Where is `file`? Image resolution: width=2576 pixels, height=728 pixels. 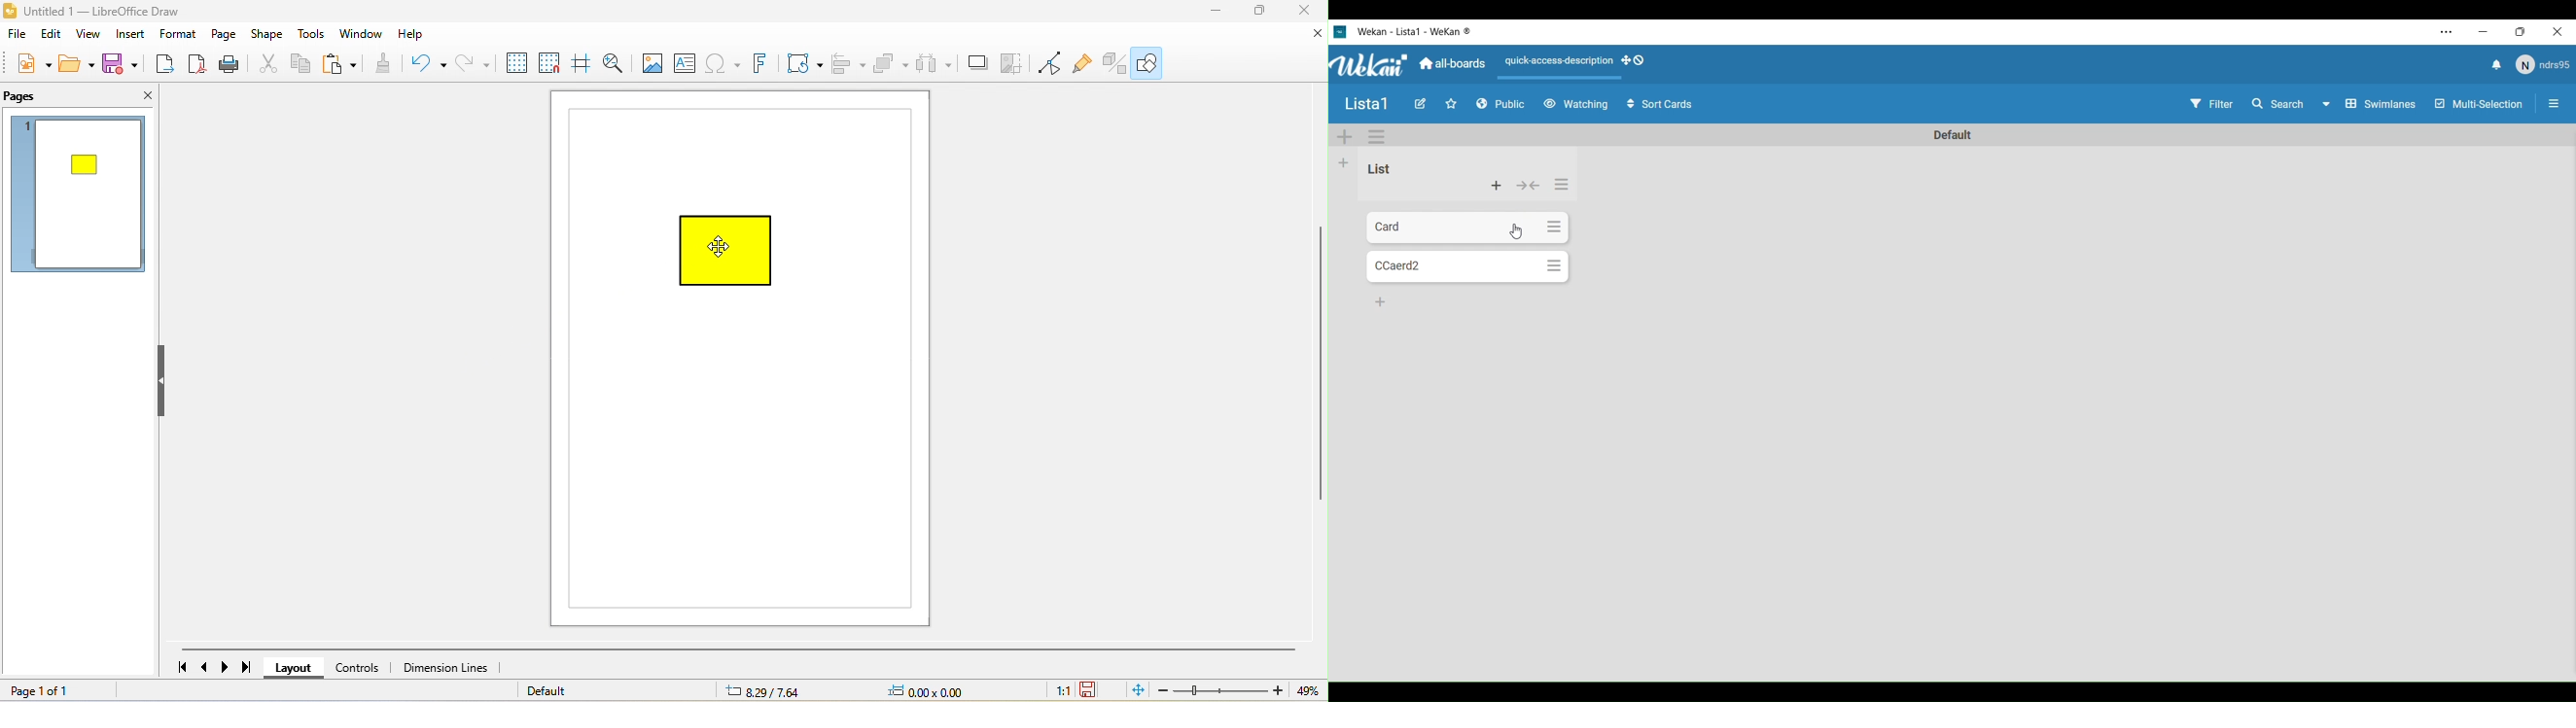
file is located at coordinates (18, 33).